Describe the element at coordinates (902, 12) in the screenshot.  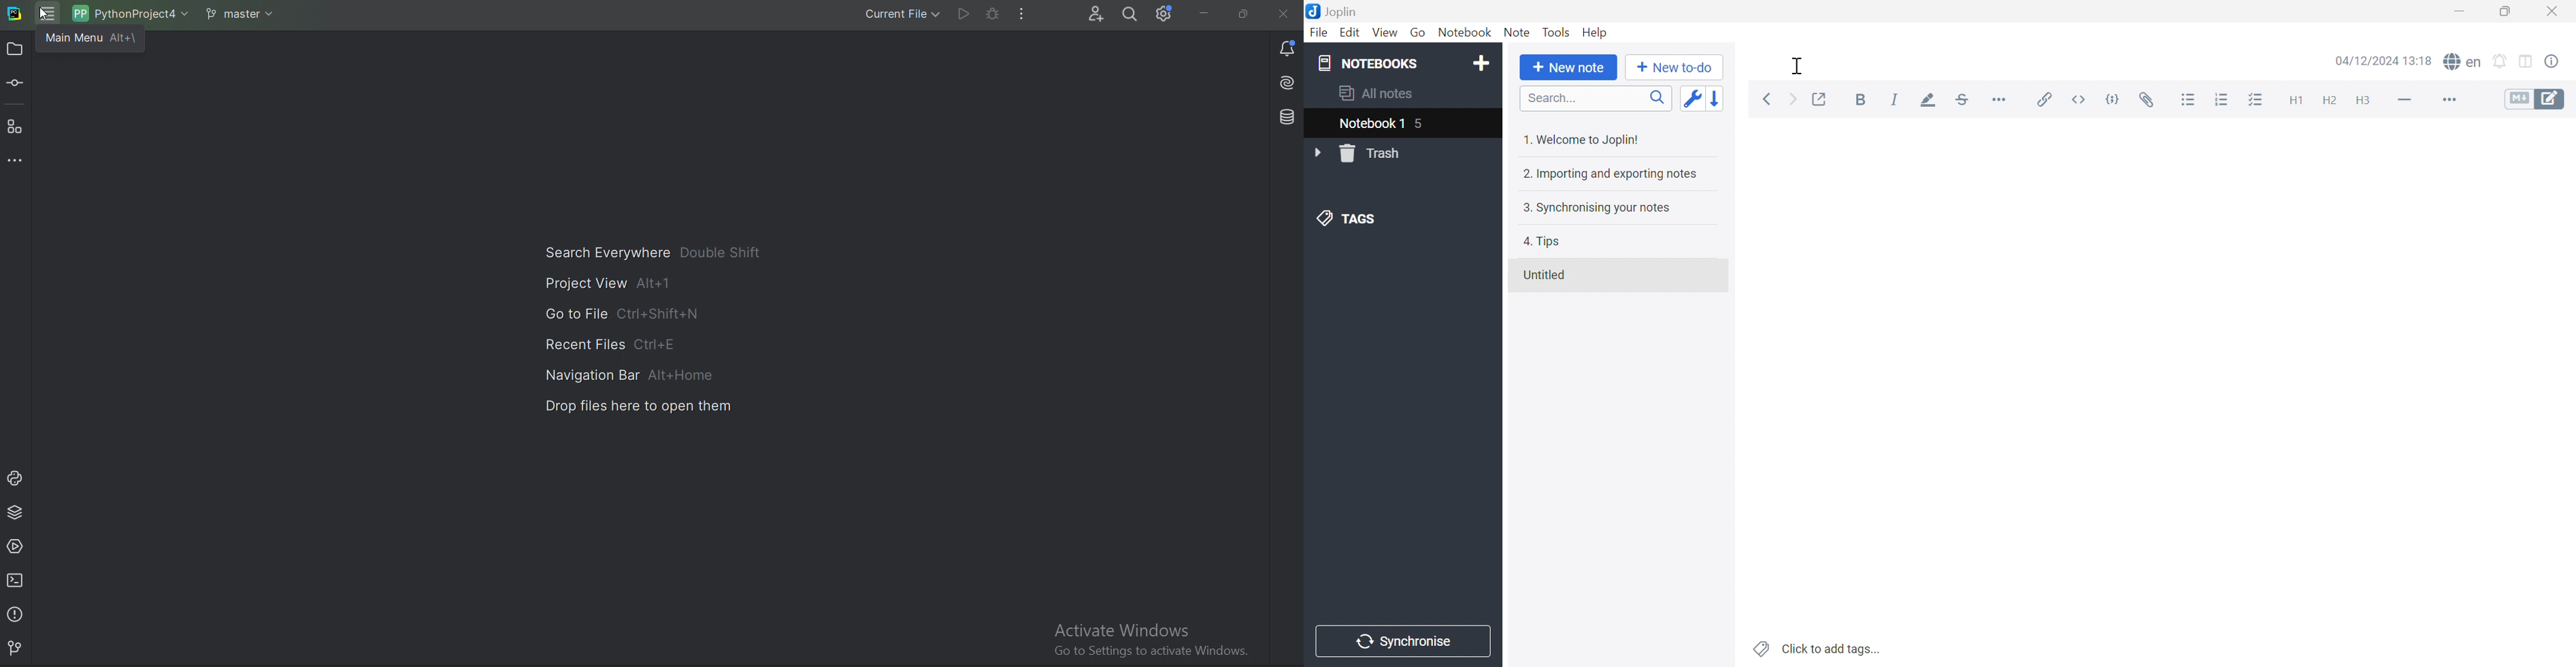
I see `Current file` at that location.